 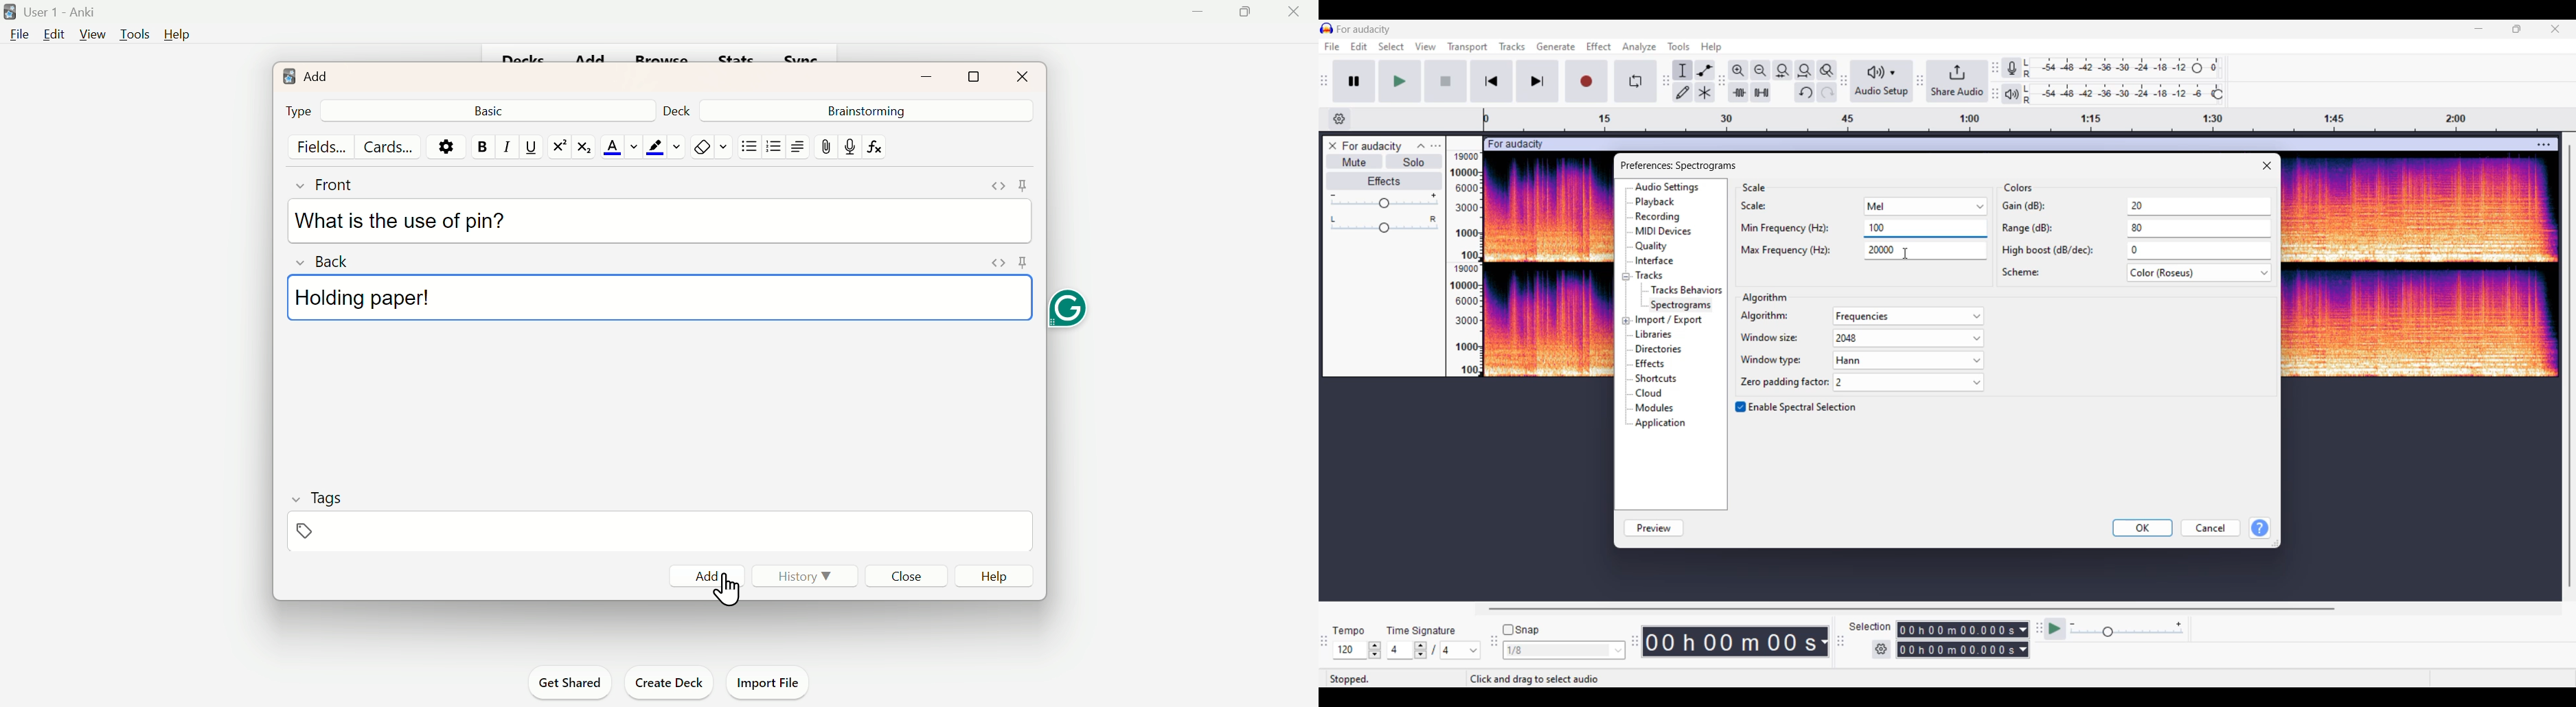 What do you see at coordinates (1001, 577) in the screenshot?
I see `Help` at bounding box center [1001, 577].